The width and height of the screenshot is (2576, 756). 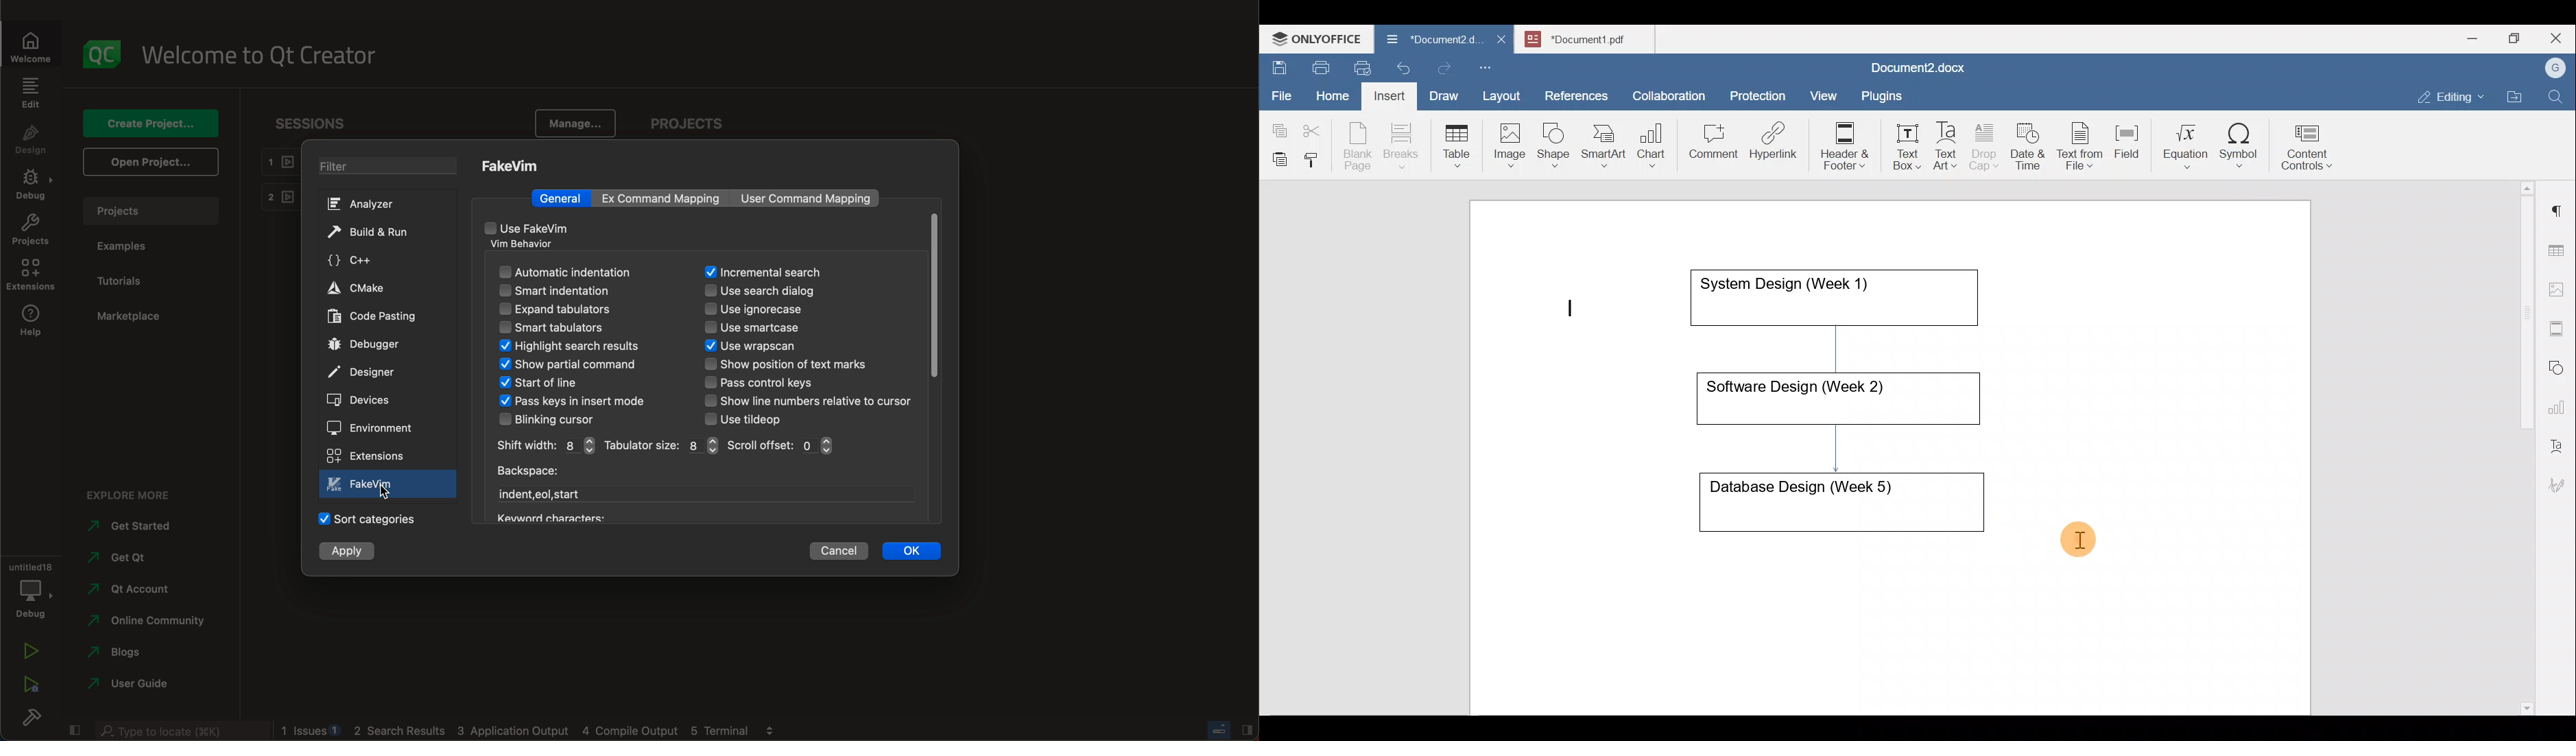 I want to click on Insert, so click(x=1385, y=93).